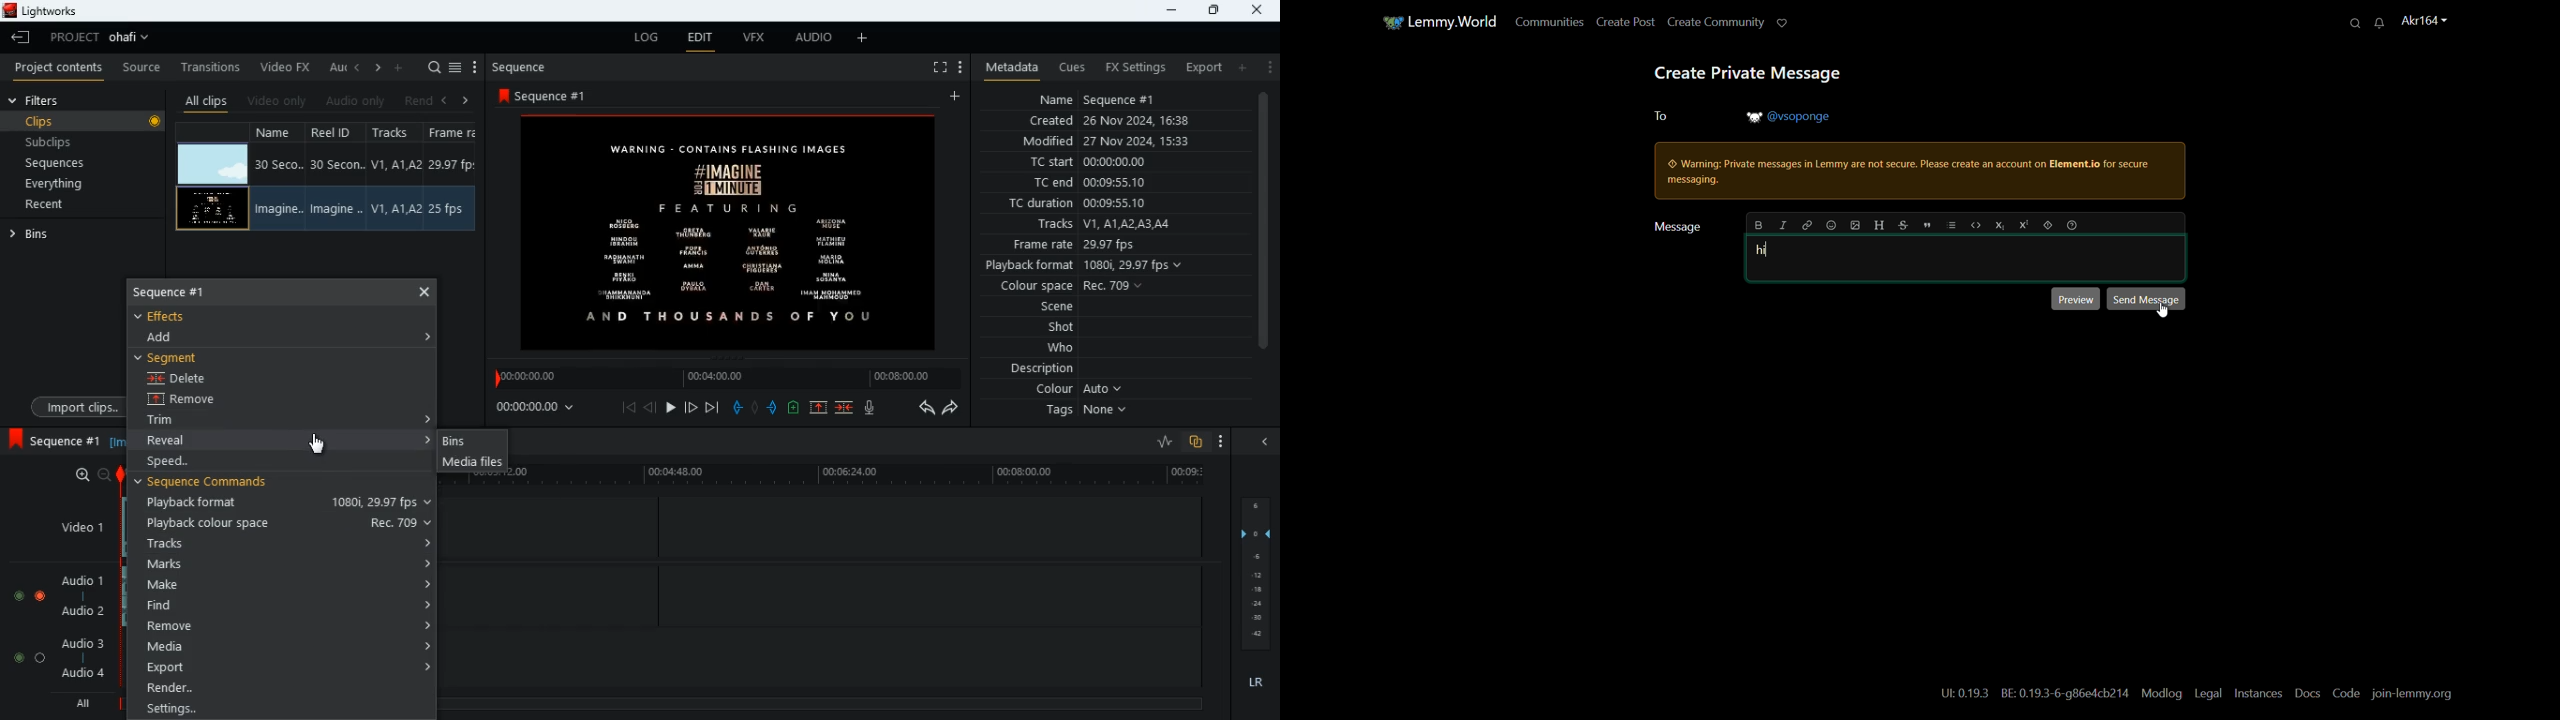 This screenshot has height=728, width=2576. I want to click on lemmy.world, so click(1445, 21).